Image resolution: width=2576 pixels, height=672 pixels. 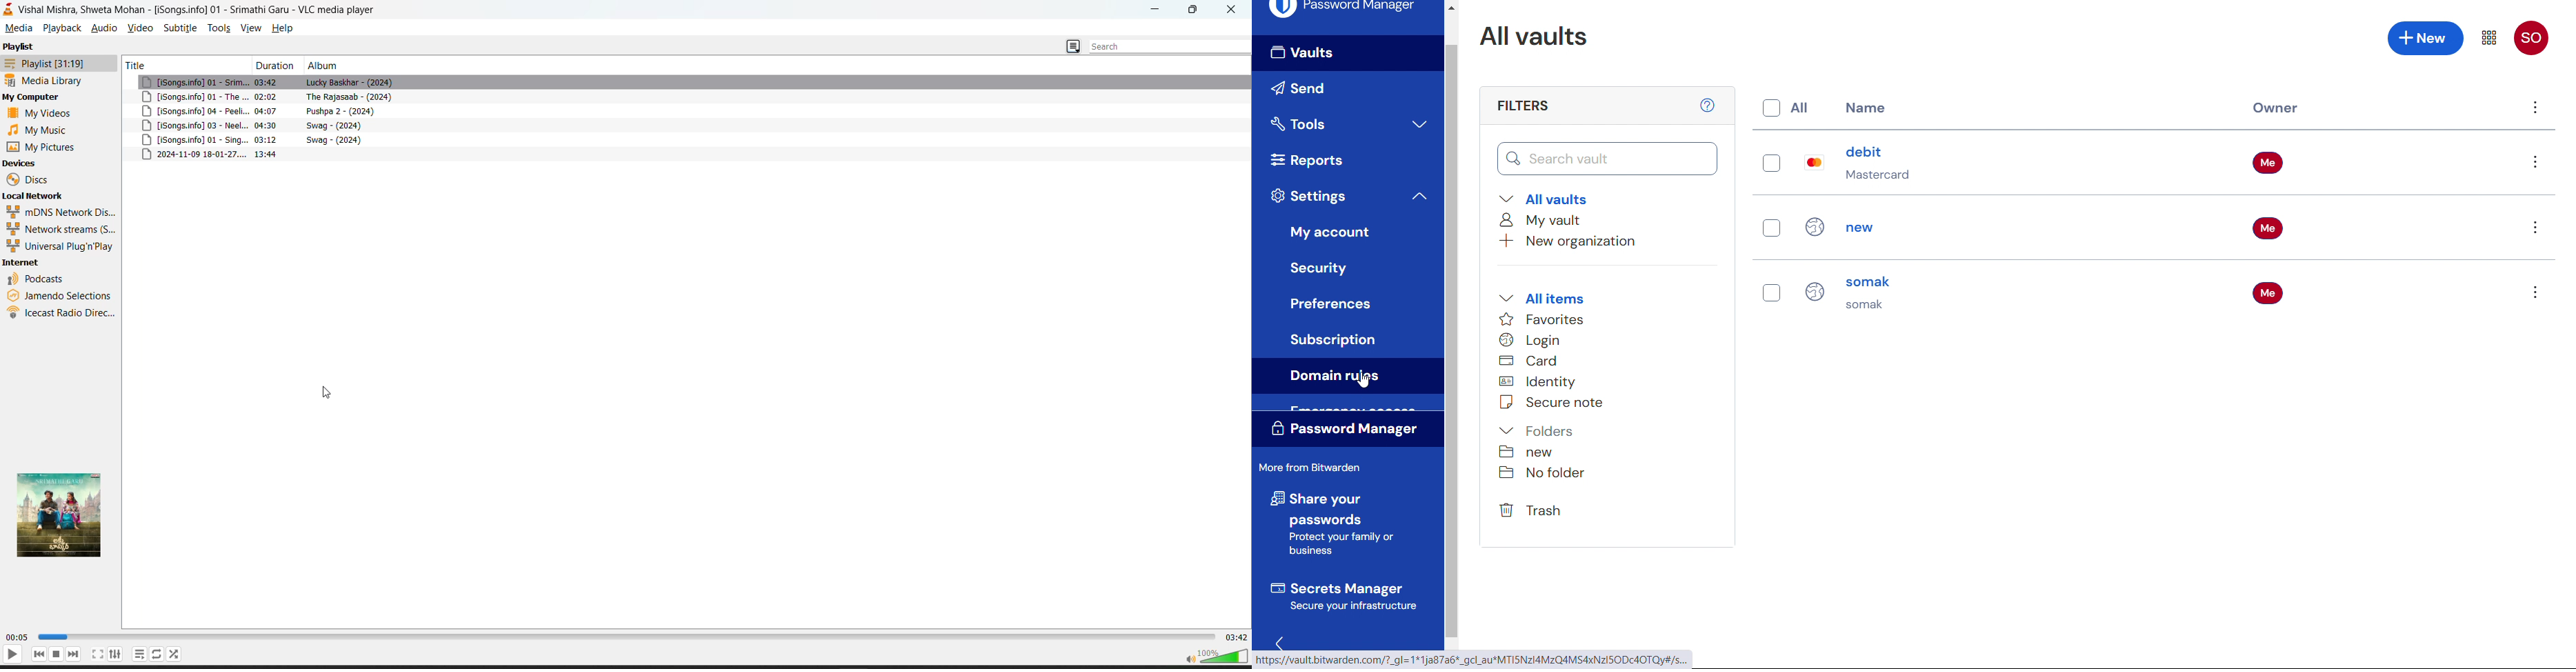 I want to click on music, so click(x=39, y=130).